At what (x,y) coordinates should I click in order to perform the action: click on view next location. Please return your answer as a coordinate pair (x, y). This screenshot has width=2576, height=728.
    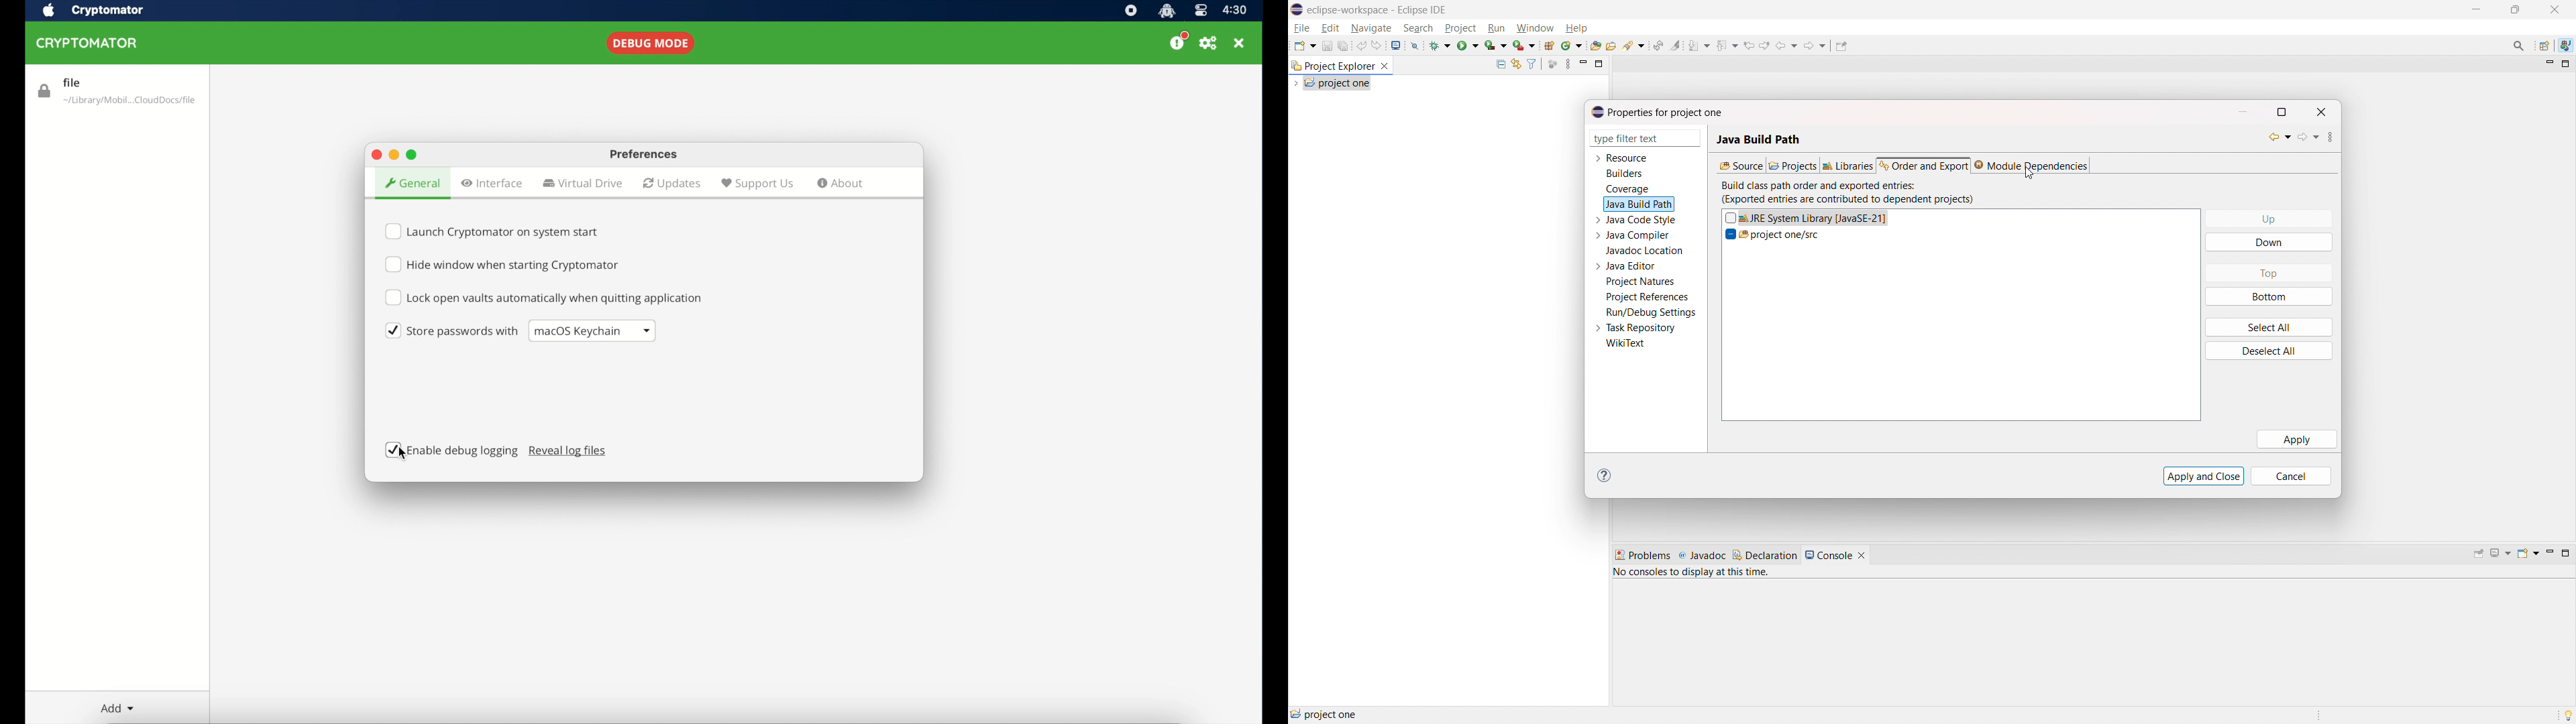
    Looking at the image, I should click on (1764, 44).